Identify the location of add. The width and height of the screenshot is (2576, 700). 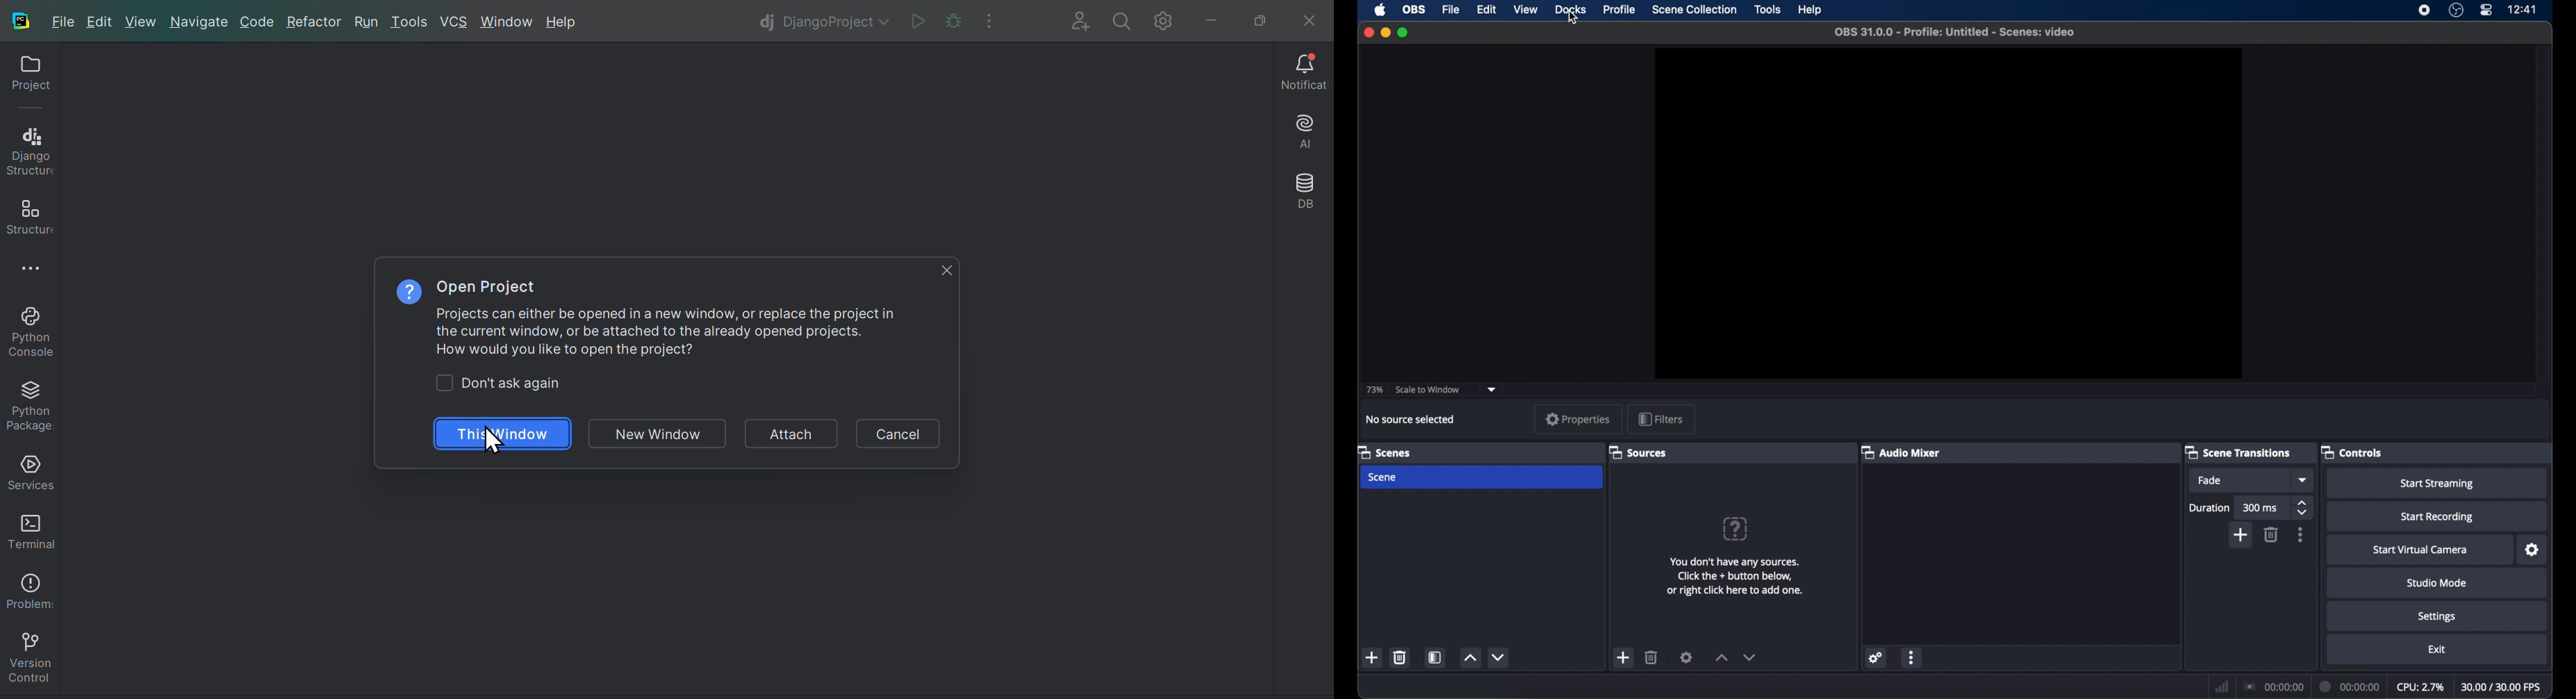
(1372, 657).